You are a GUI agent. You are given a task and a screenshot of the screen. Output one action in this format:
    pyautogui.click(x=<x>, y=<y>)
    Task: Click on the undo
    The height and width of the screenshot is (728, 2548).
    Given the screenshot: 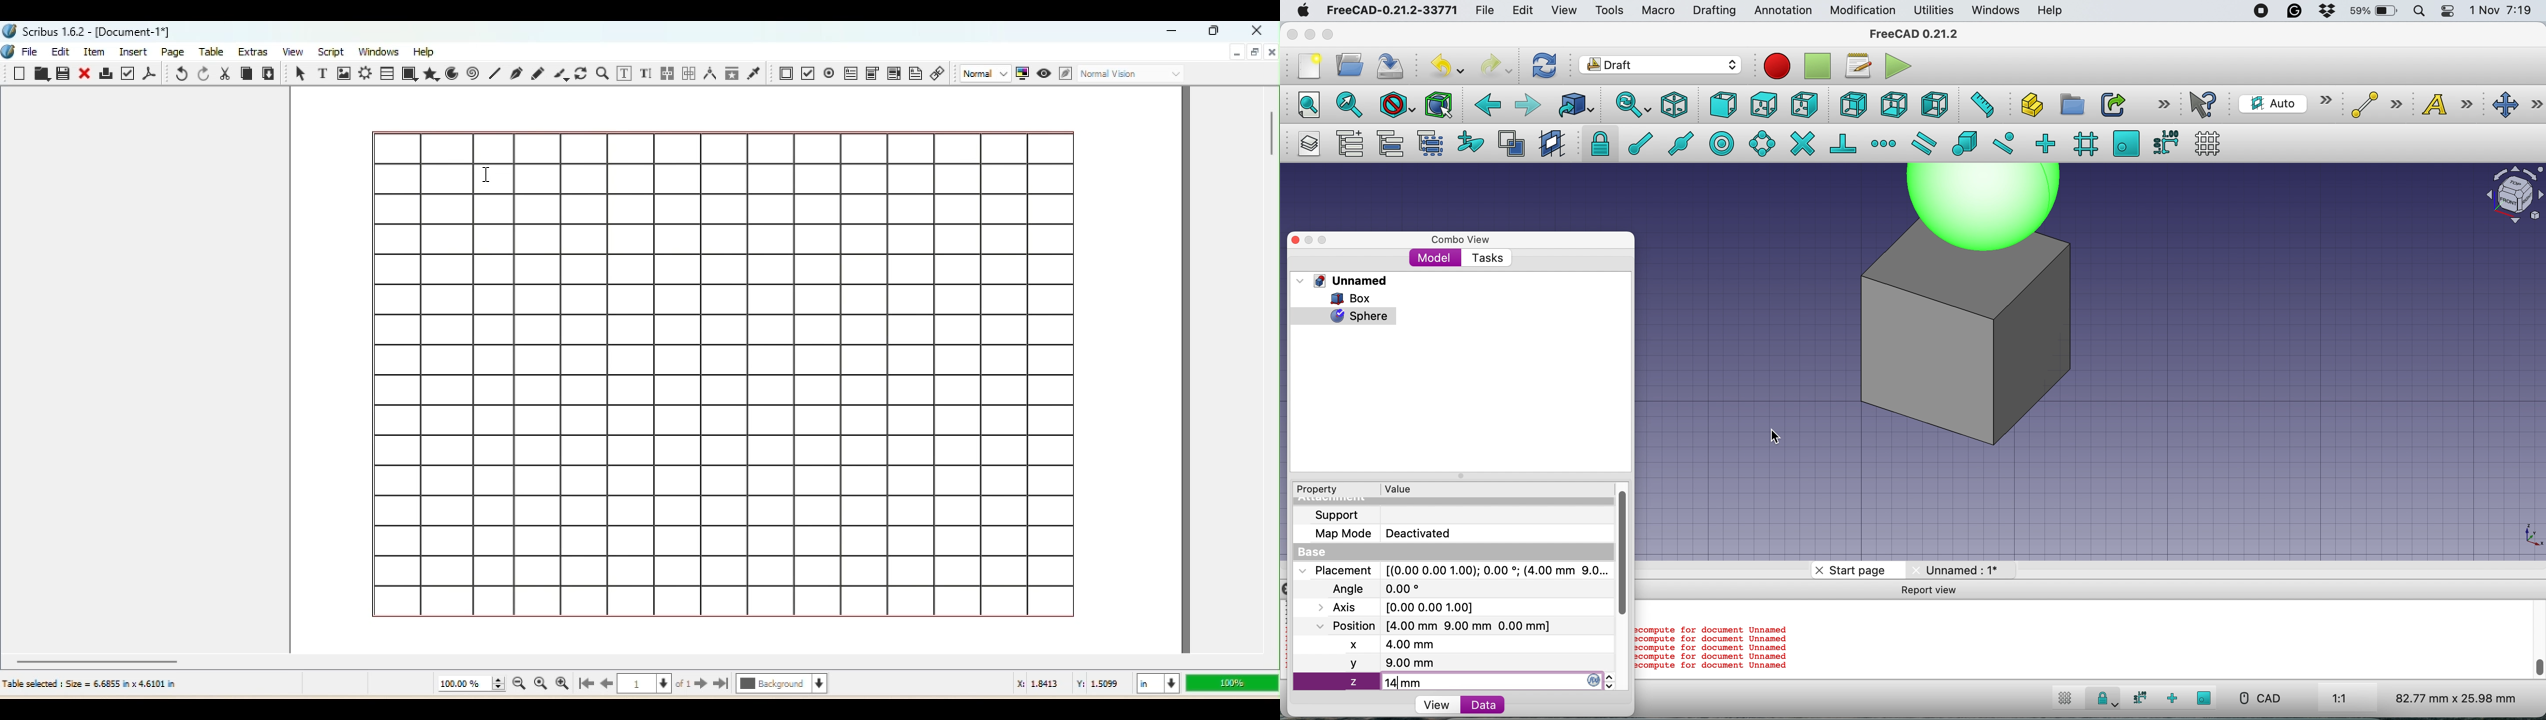 What is the action you would take?
    pyautogui.click(x=1449, y=65)
    